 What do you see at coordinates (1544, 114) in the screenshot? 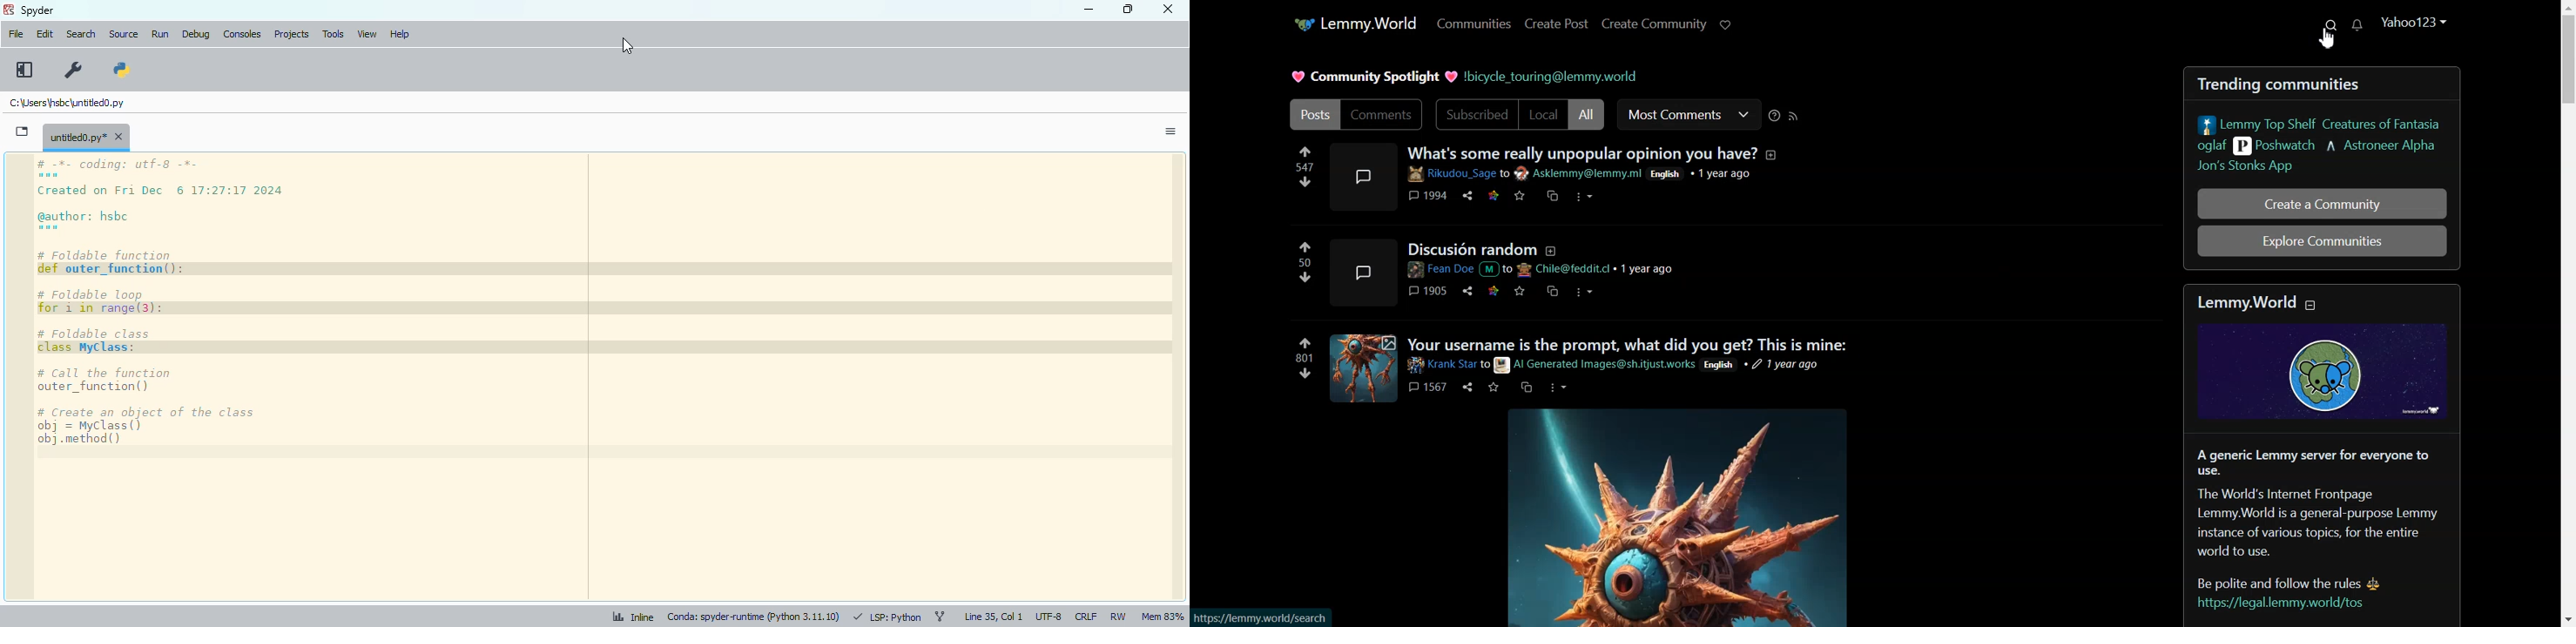
I see `Local` at bounding box center [1544, 114].